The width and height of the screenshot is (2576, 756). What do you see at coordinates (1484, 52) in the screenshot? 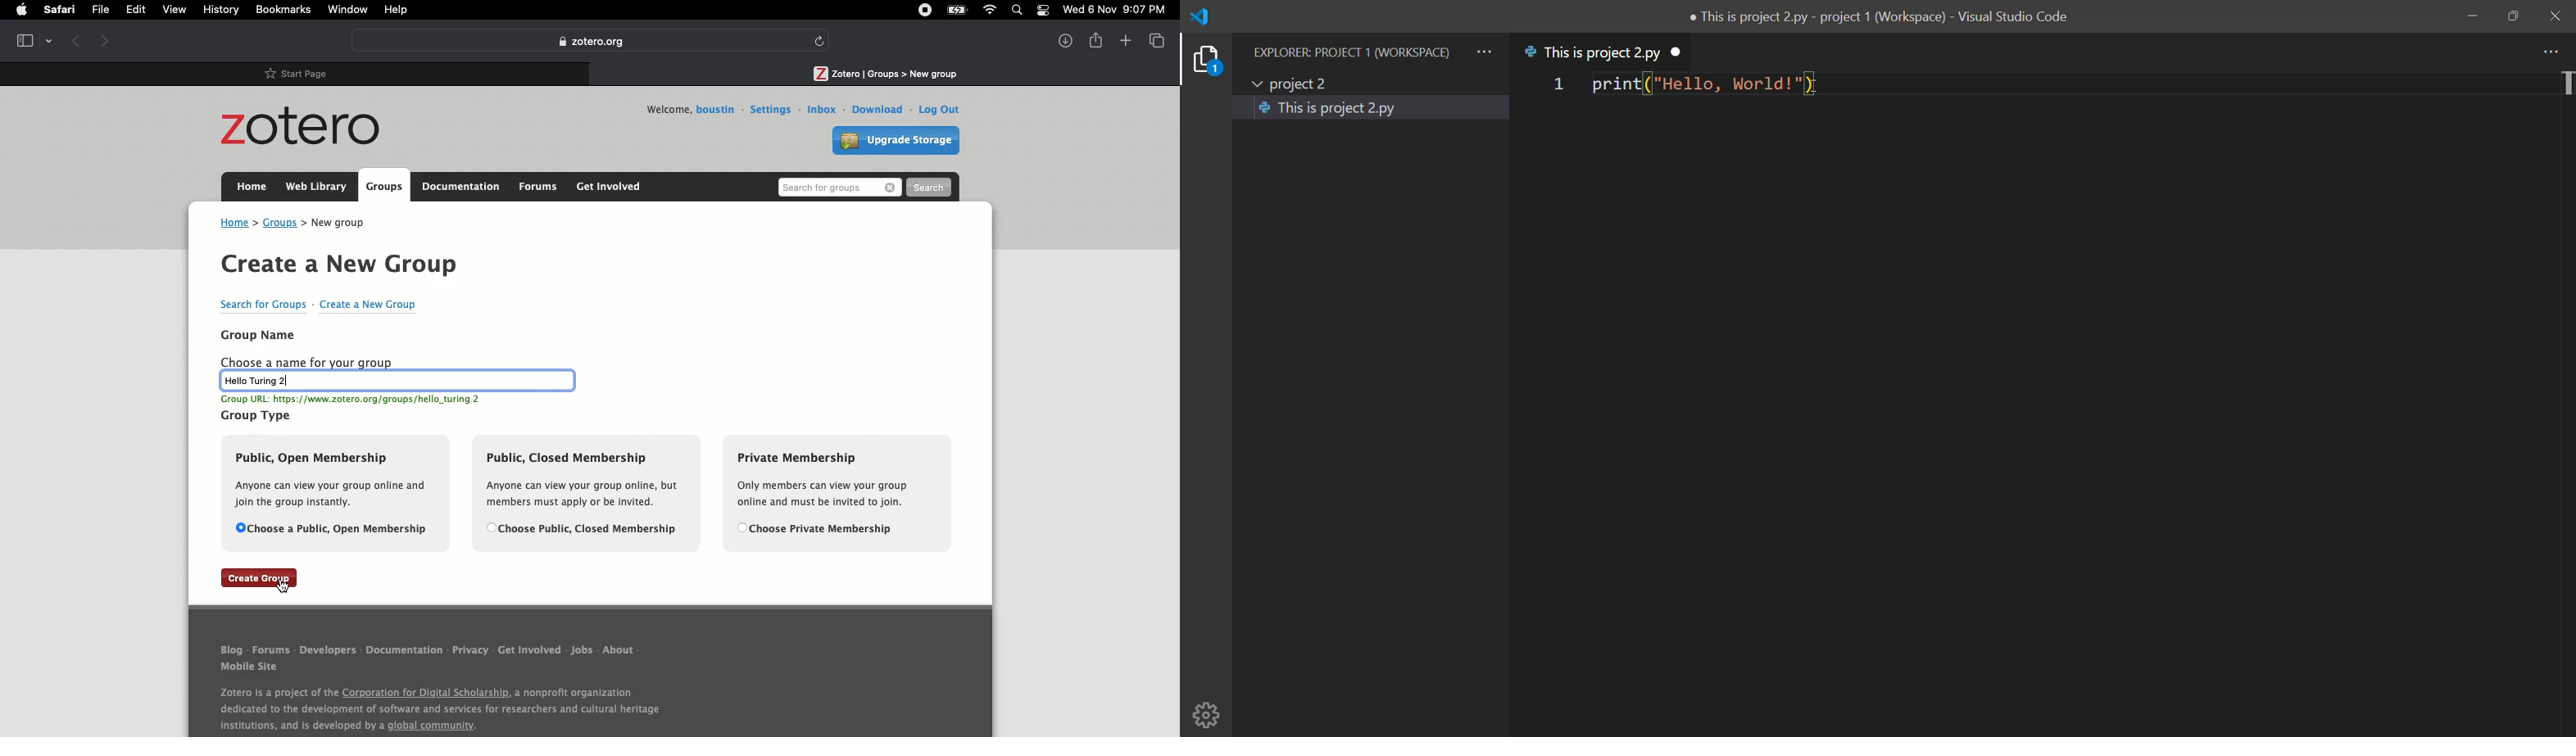
I see `more actions` at bounding box center [1484, 52].